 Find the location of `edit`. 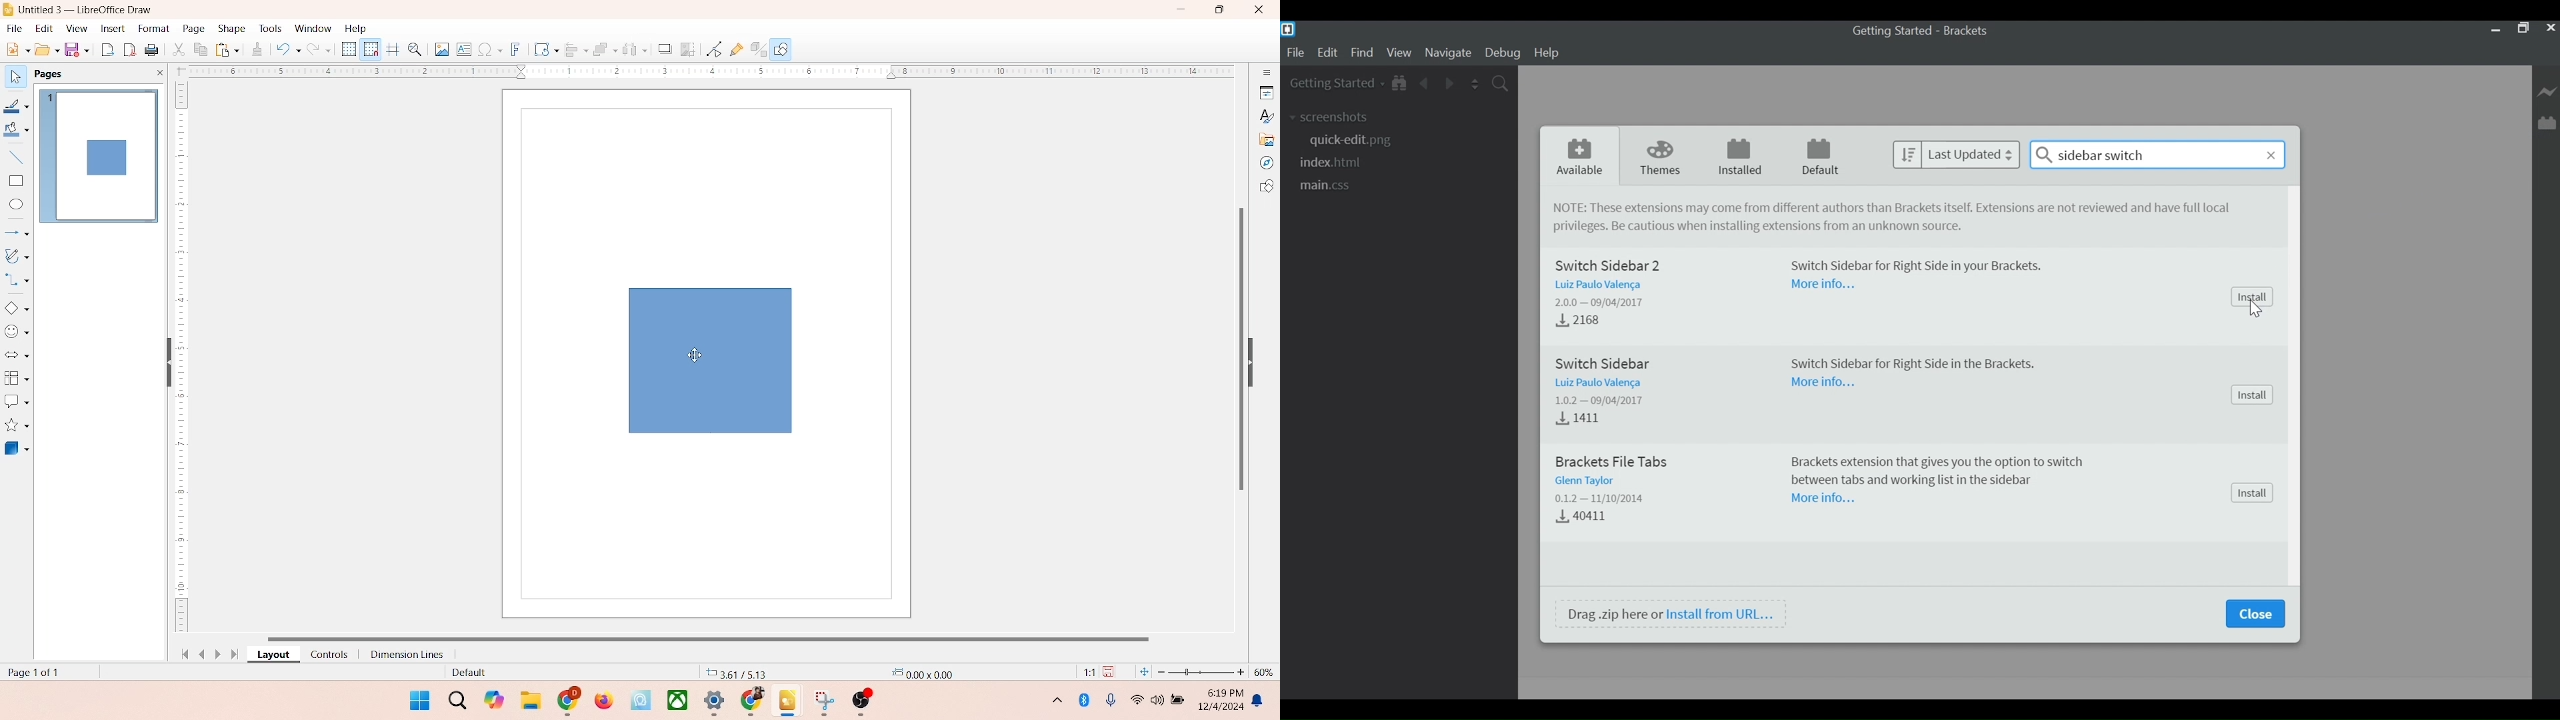

edit is located at coordinates (42, 29).